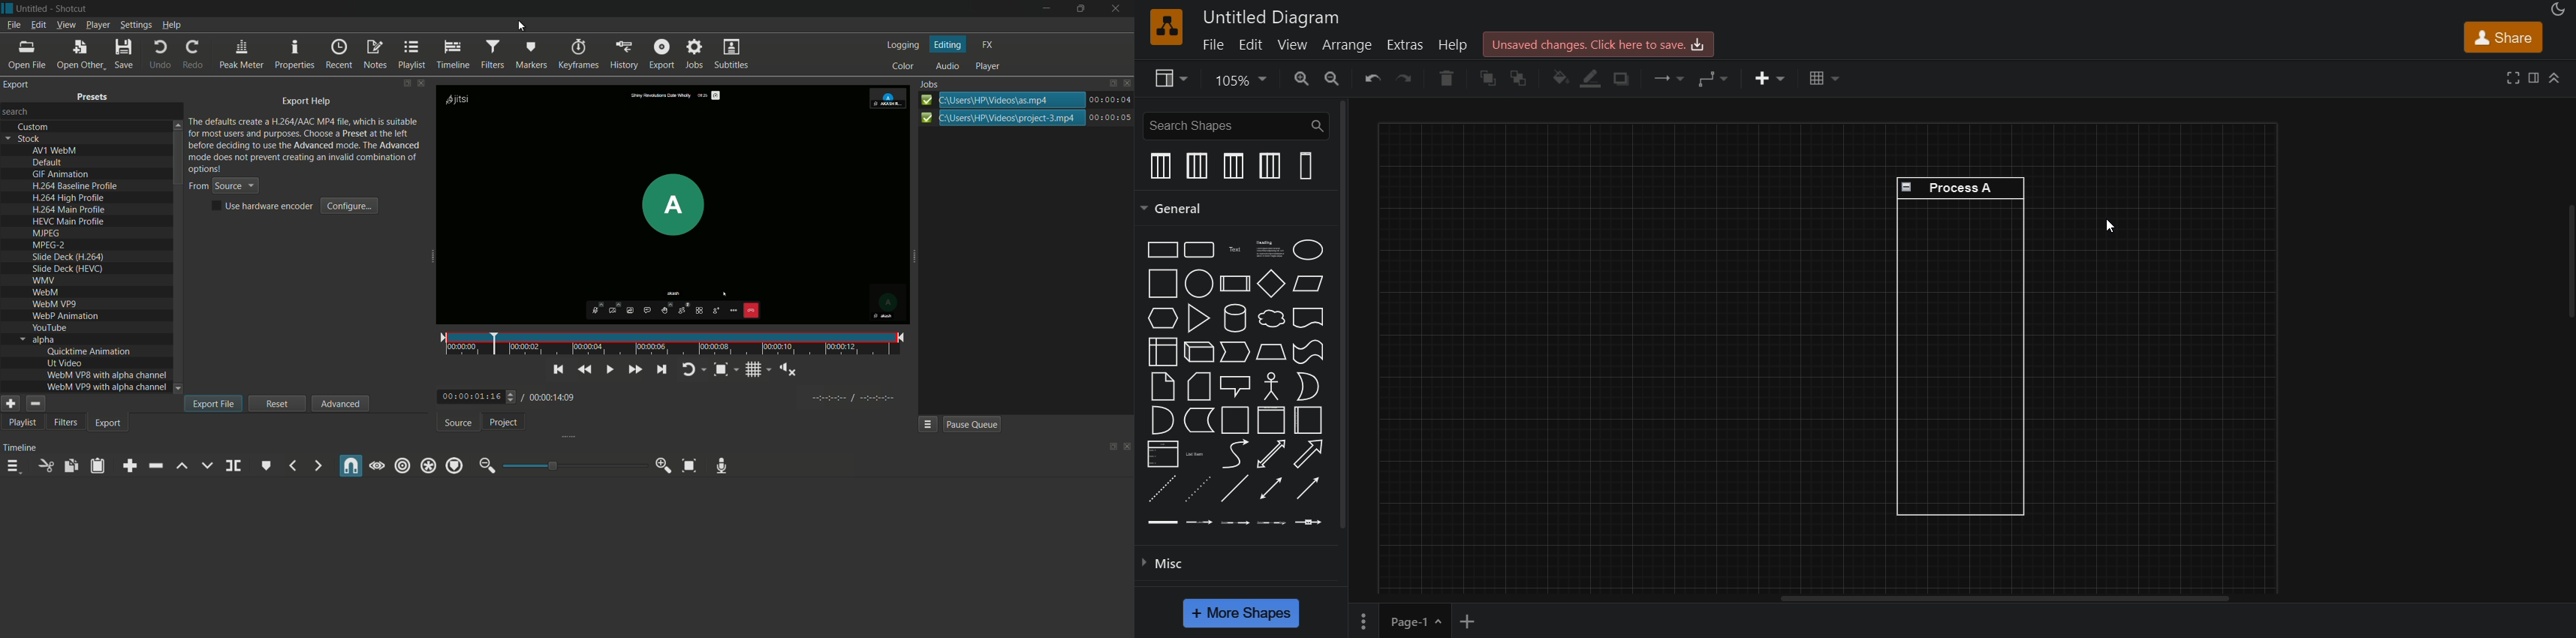 This screenshot has height=644, width=2576. What do you see at coordinates (375, 55) in the screenshot?
I see `notes` at bounding box center [375, 55].